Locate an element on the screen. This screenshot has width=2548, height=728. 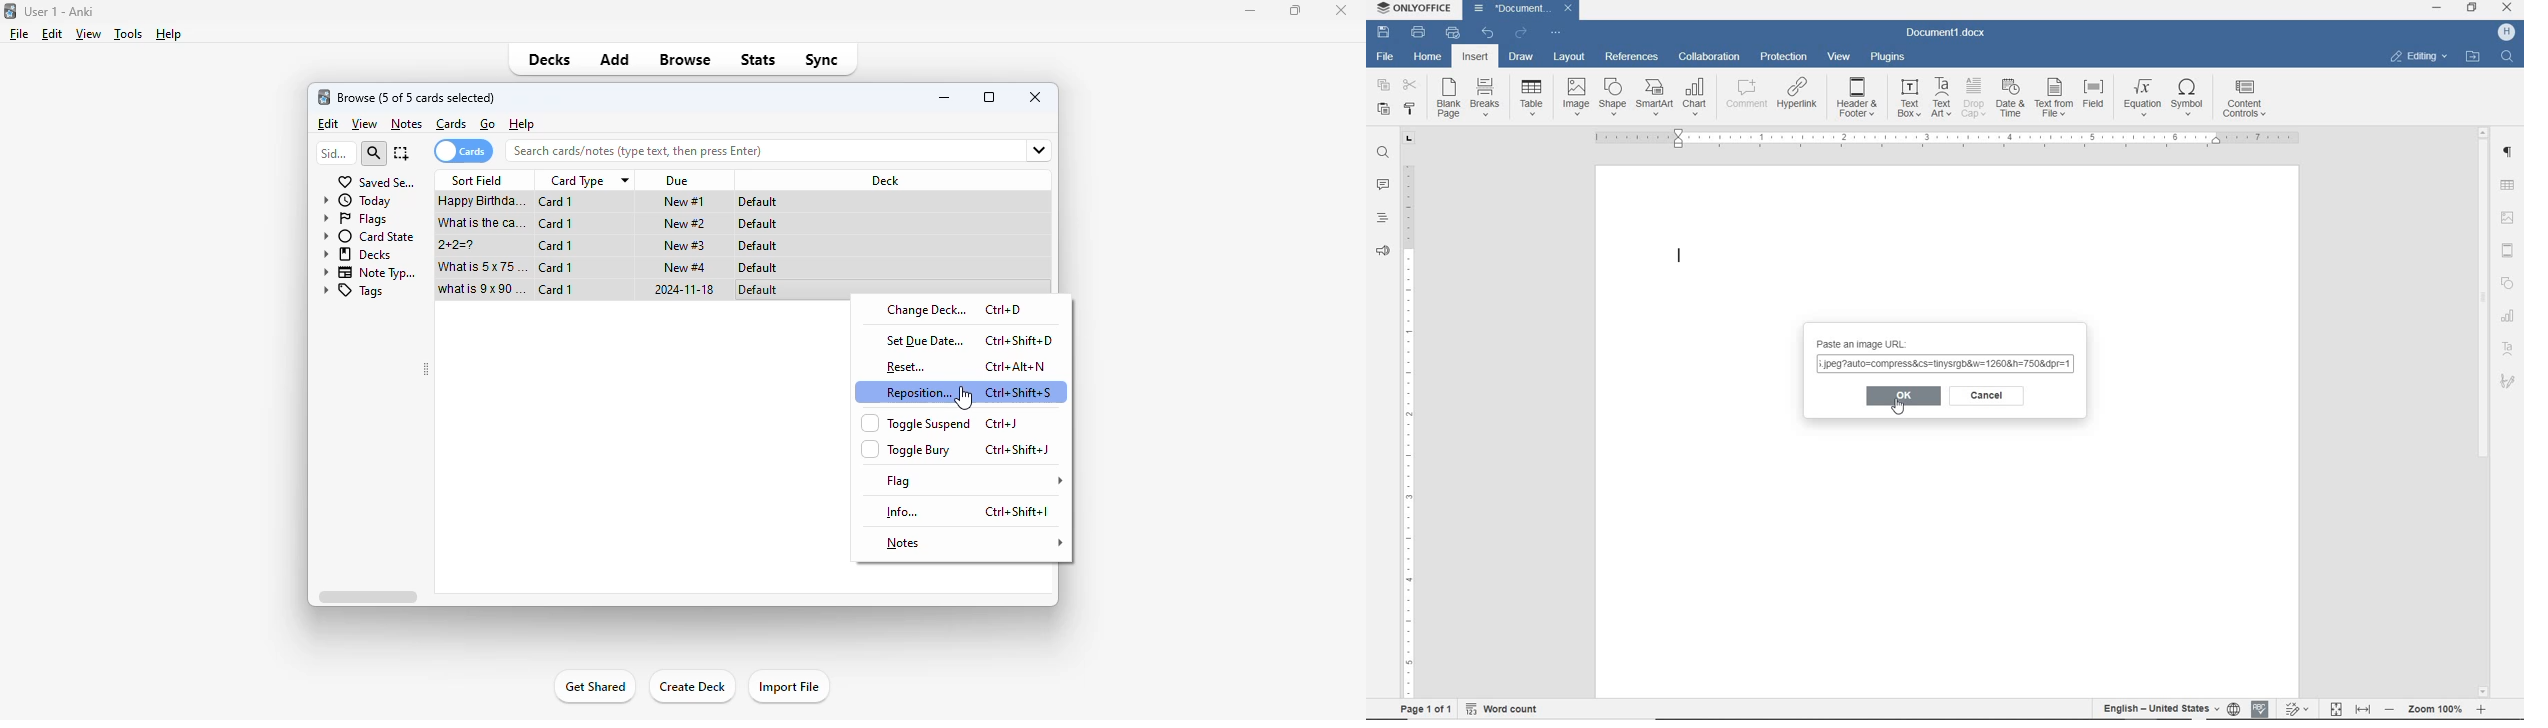
what is 5x75=? is located at coordinates (483, 266).